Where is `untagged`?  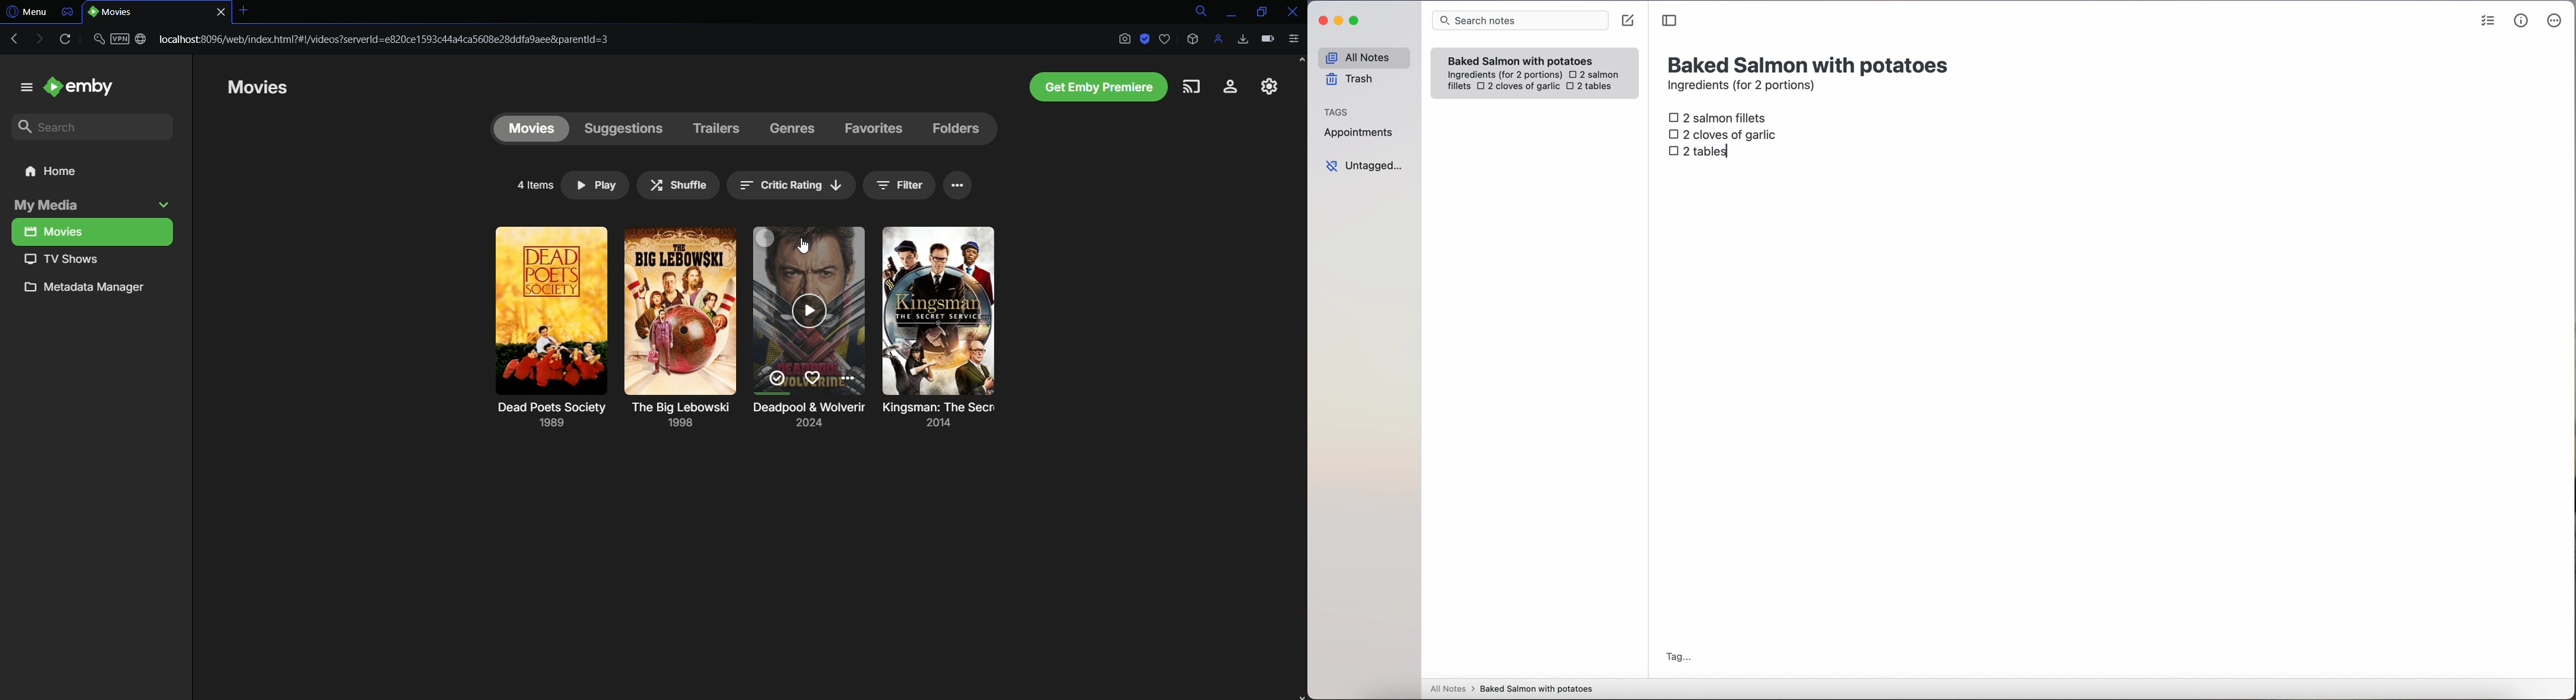
untagged is located at coordinates (1365, 165).